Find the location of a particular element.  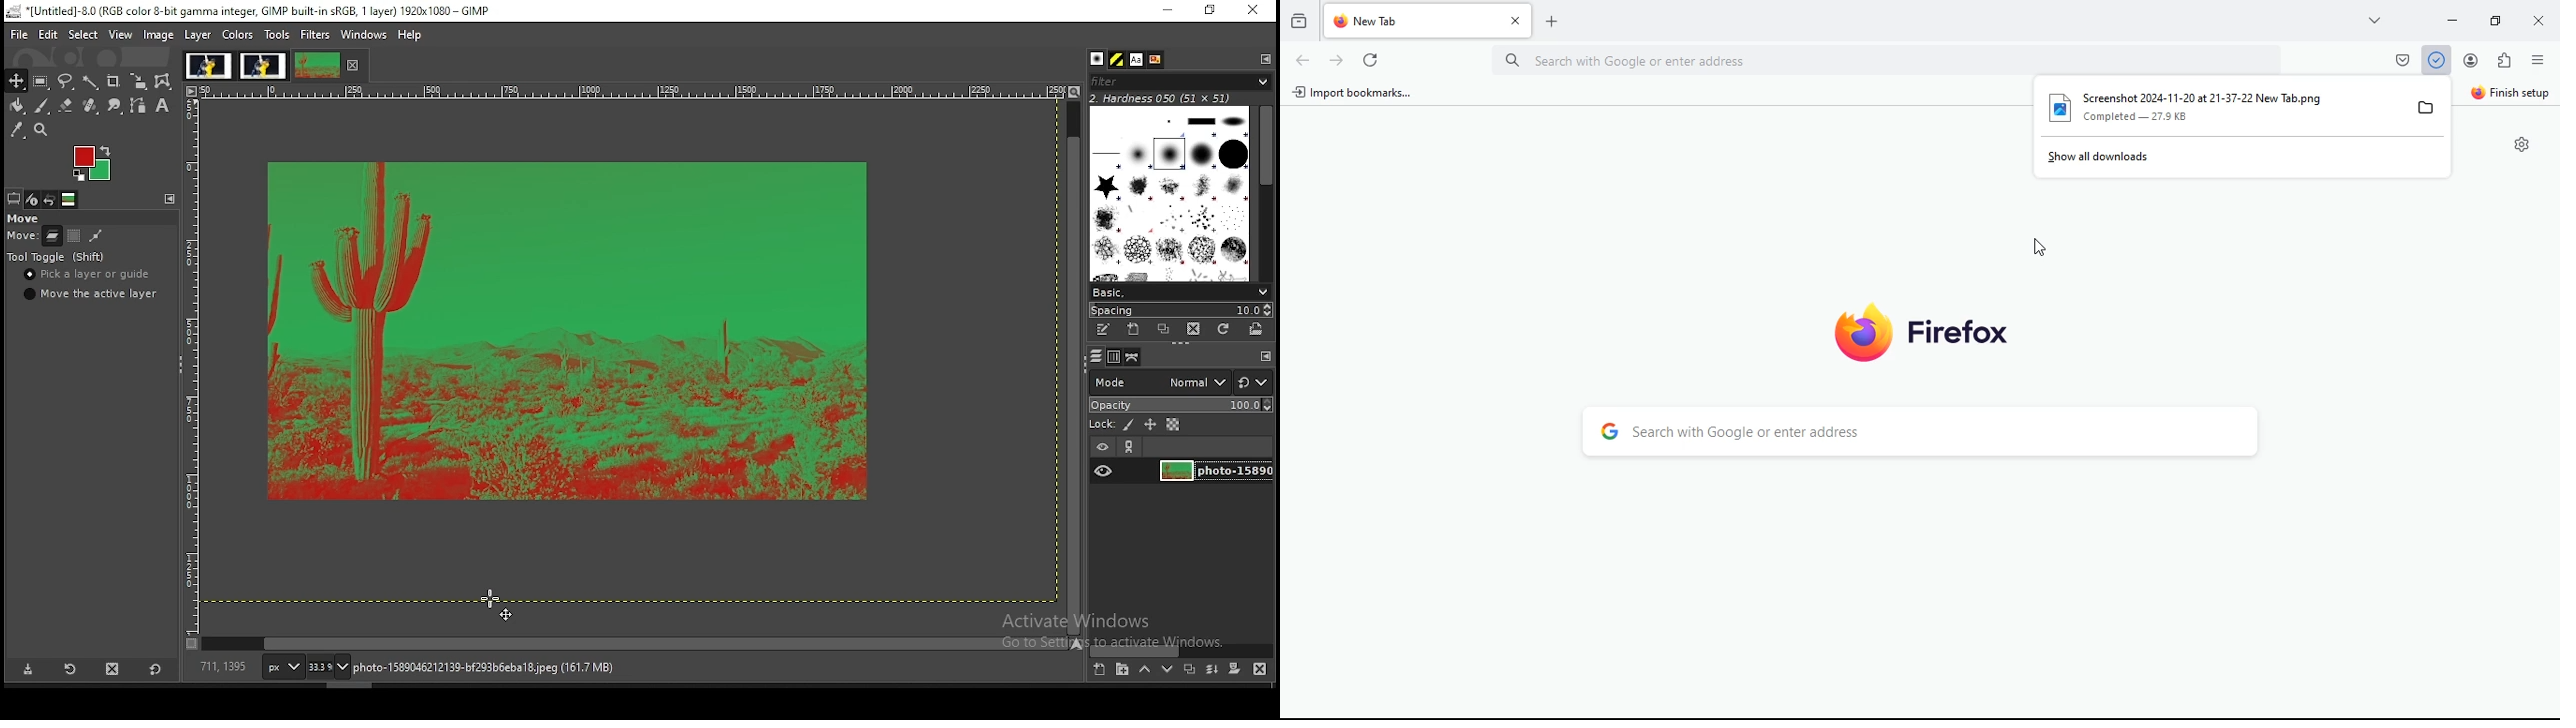

scroll bar is located at coordinates (1181, 650).